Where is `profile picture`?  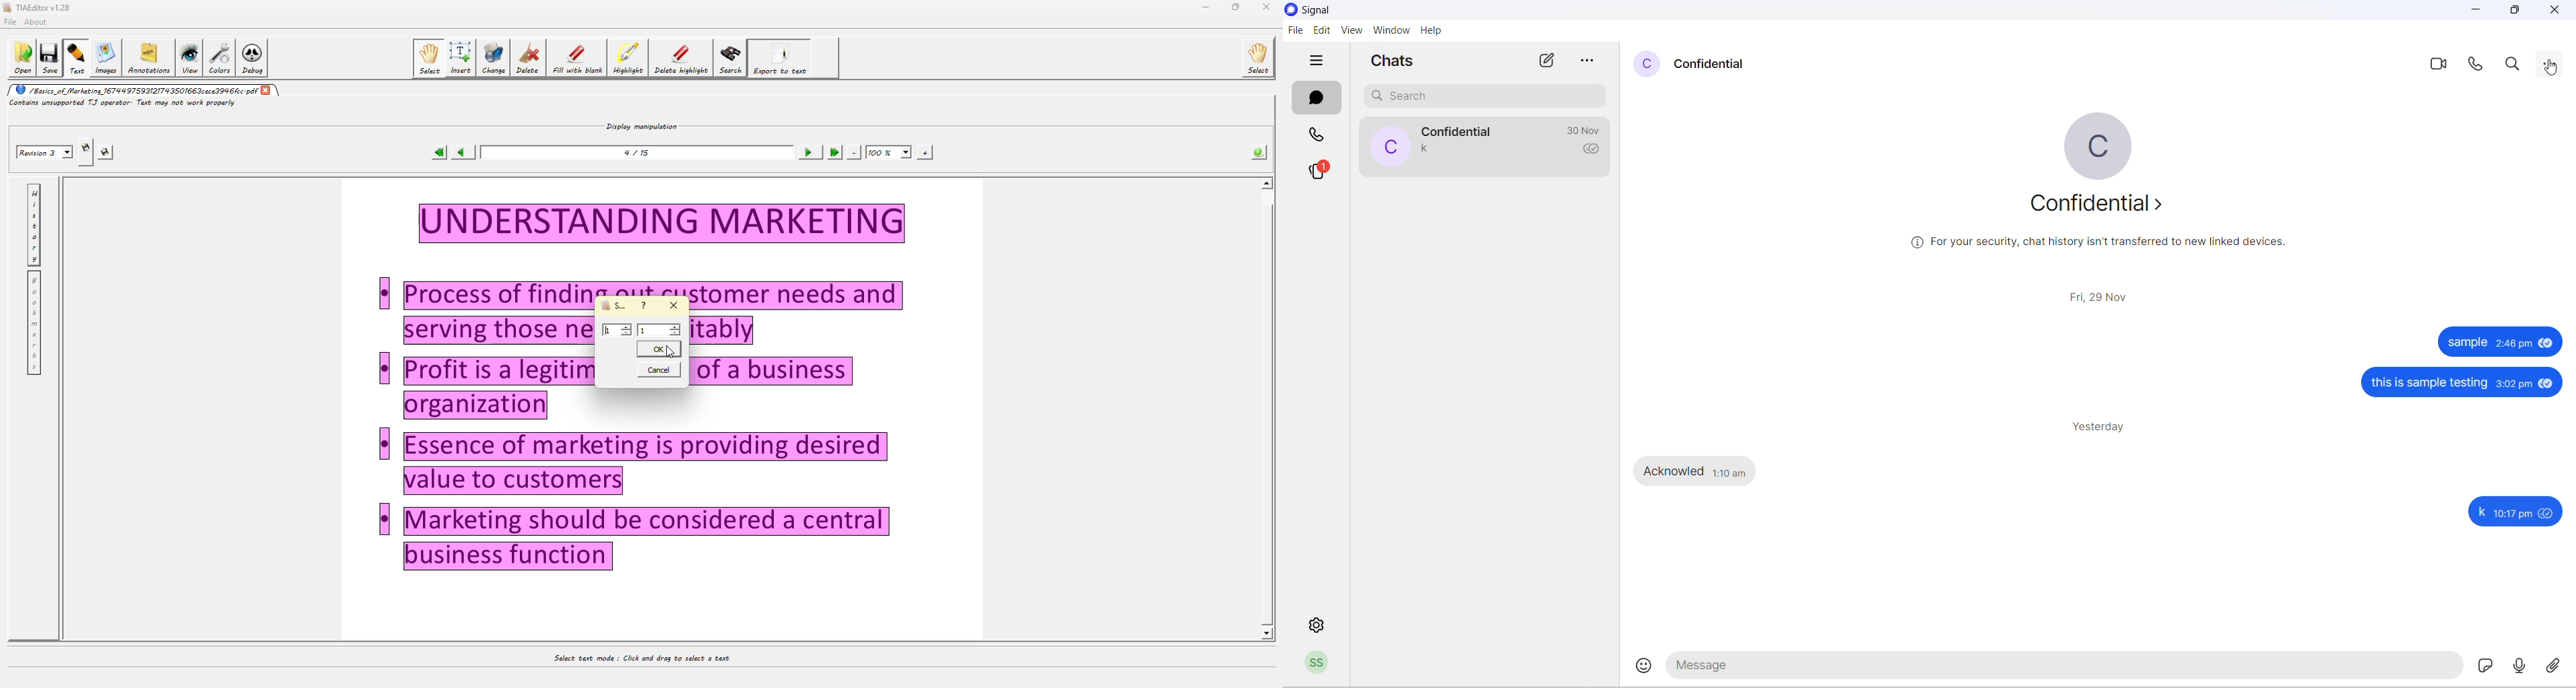
profile picture is located at coordinates (1647, 66).